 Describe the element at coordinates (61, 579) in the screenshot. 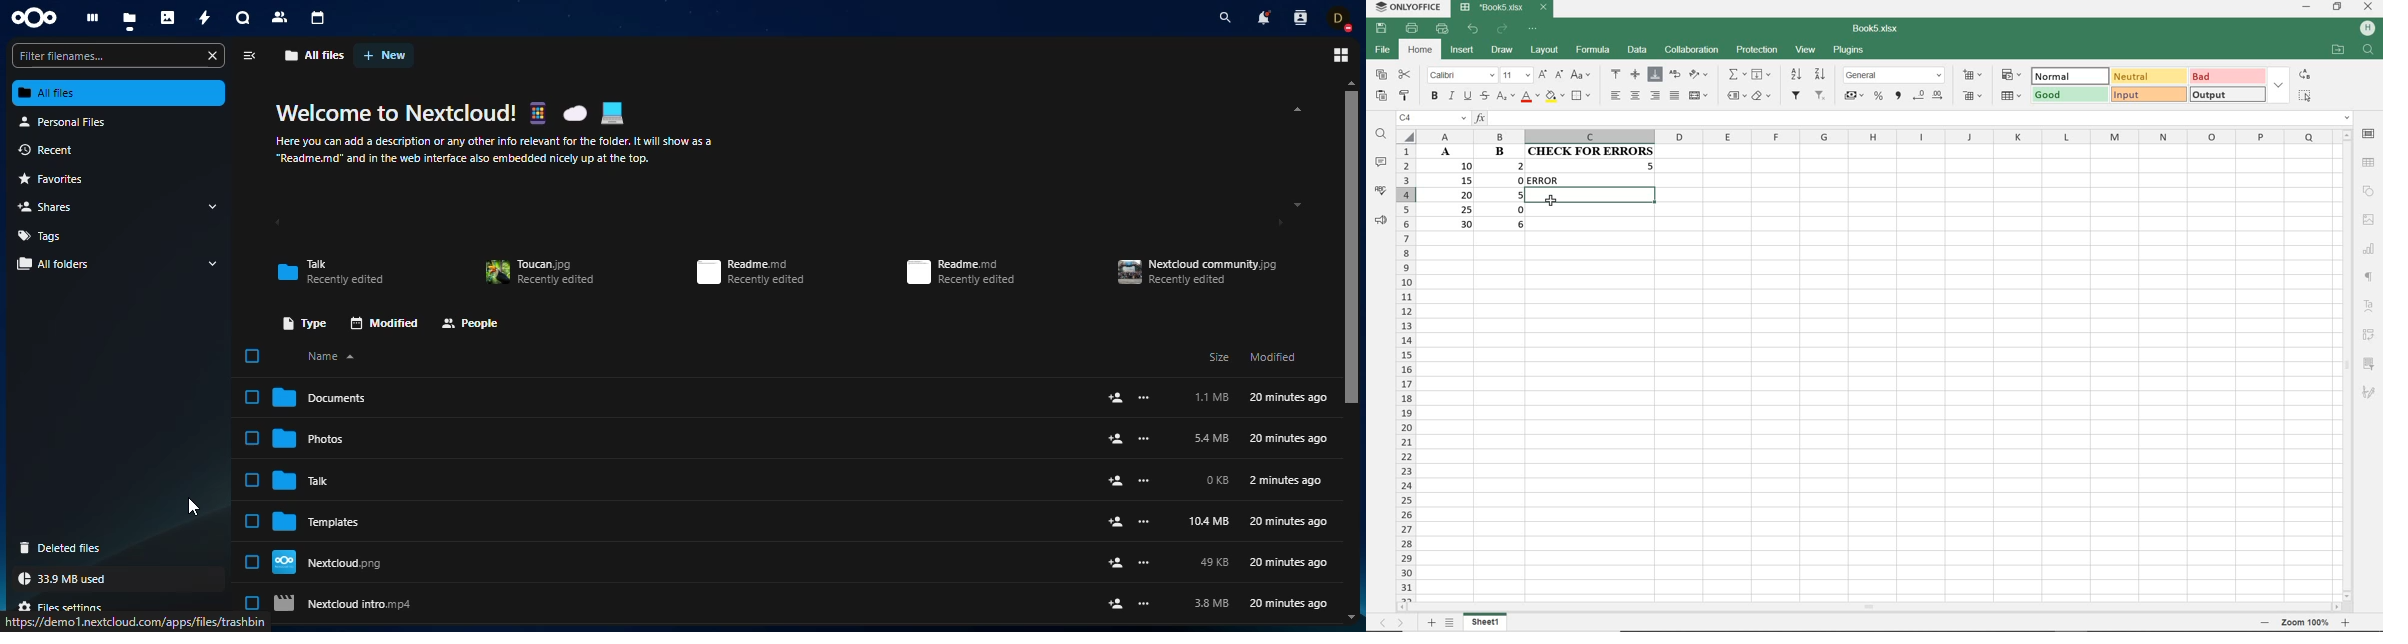

I see `33.9 MB used` at that location.